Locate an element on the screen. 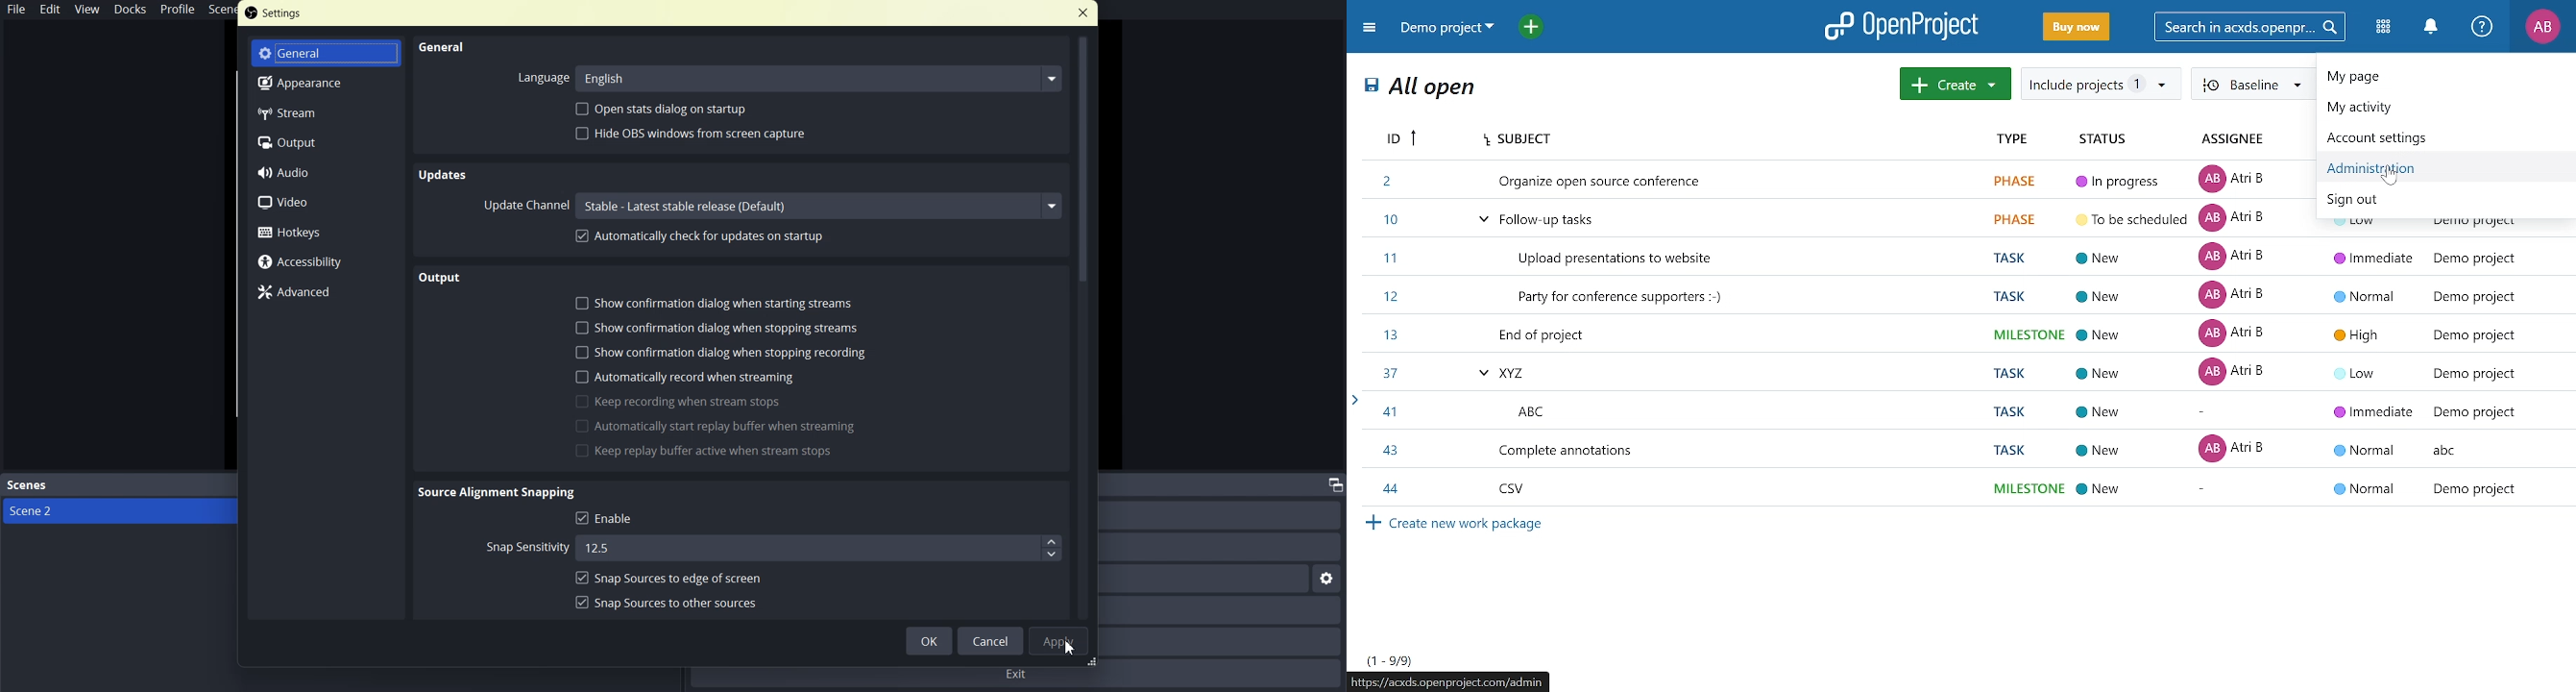 Image resolution: width=2576 pixels, height=700 pixels. Profile is located at coordinates (177, 10).